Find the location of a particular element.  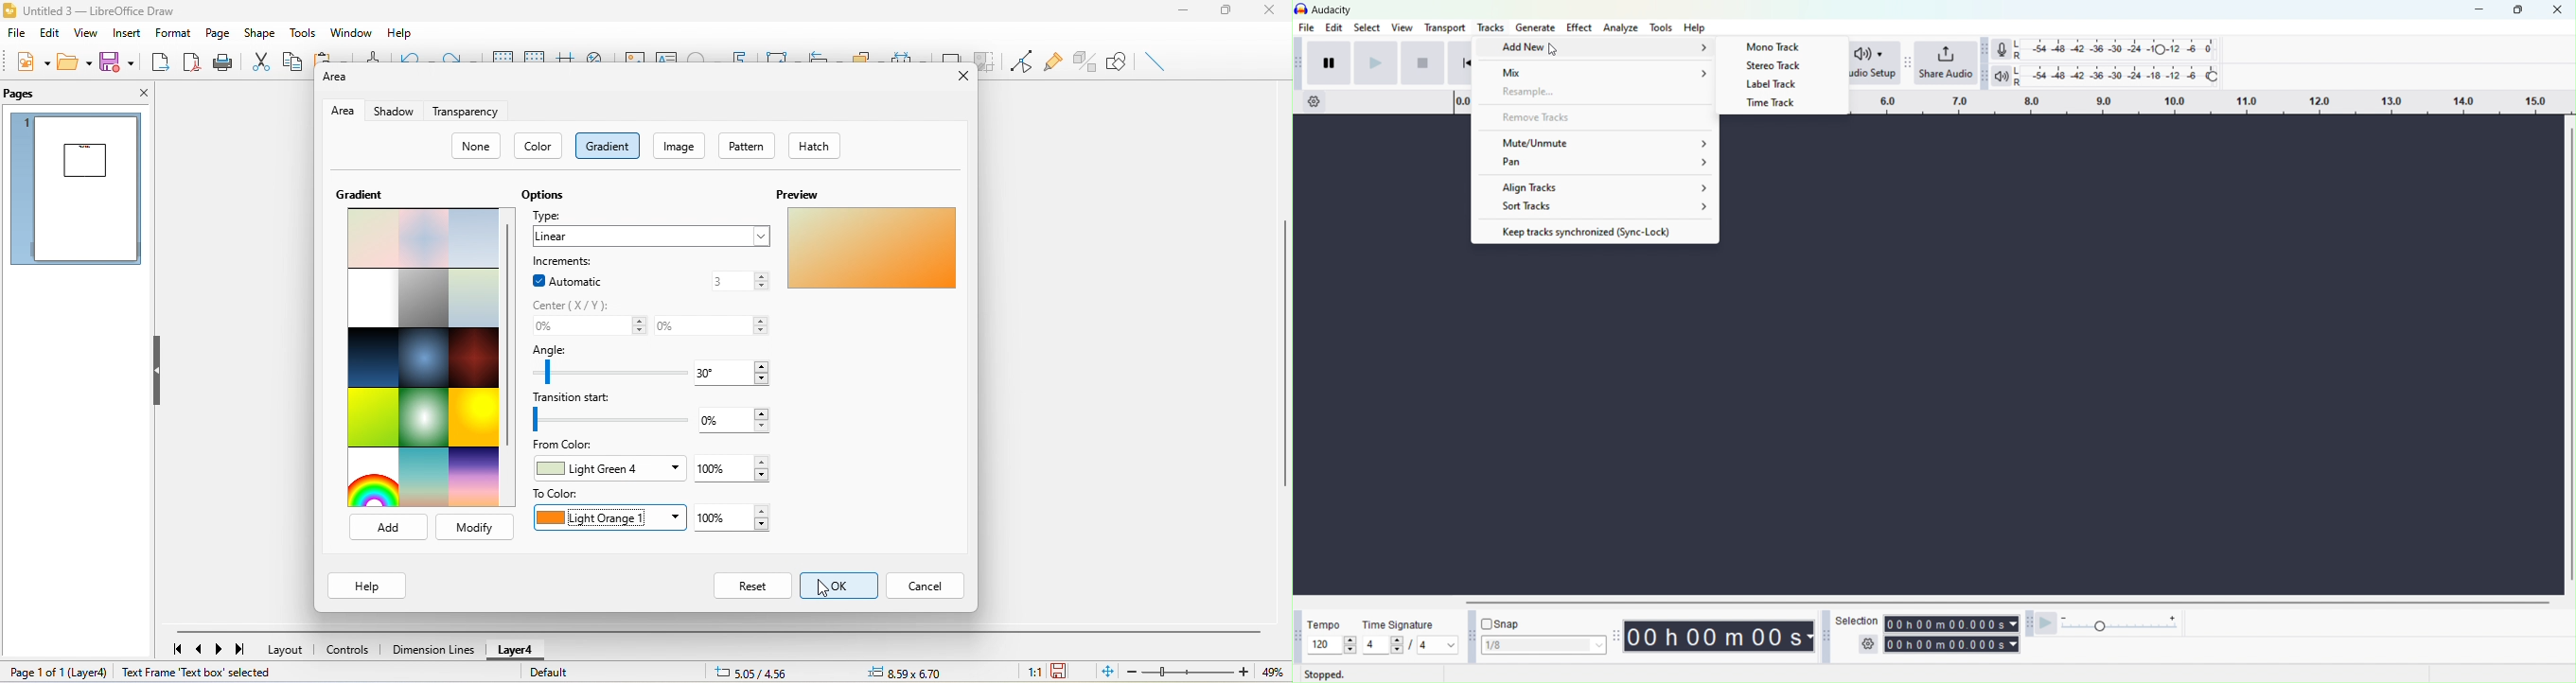

linear is located at coordinates (649, 236).